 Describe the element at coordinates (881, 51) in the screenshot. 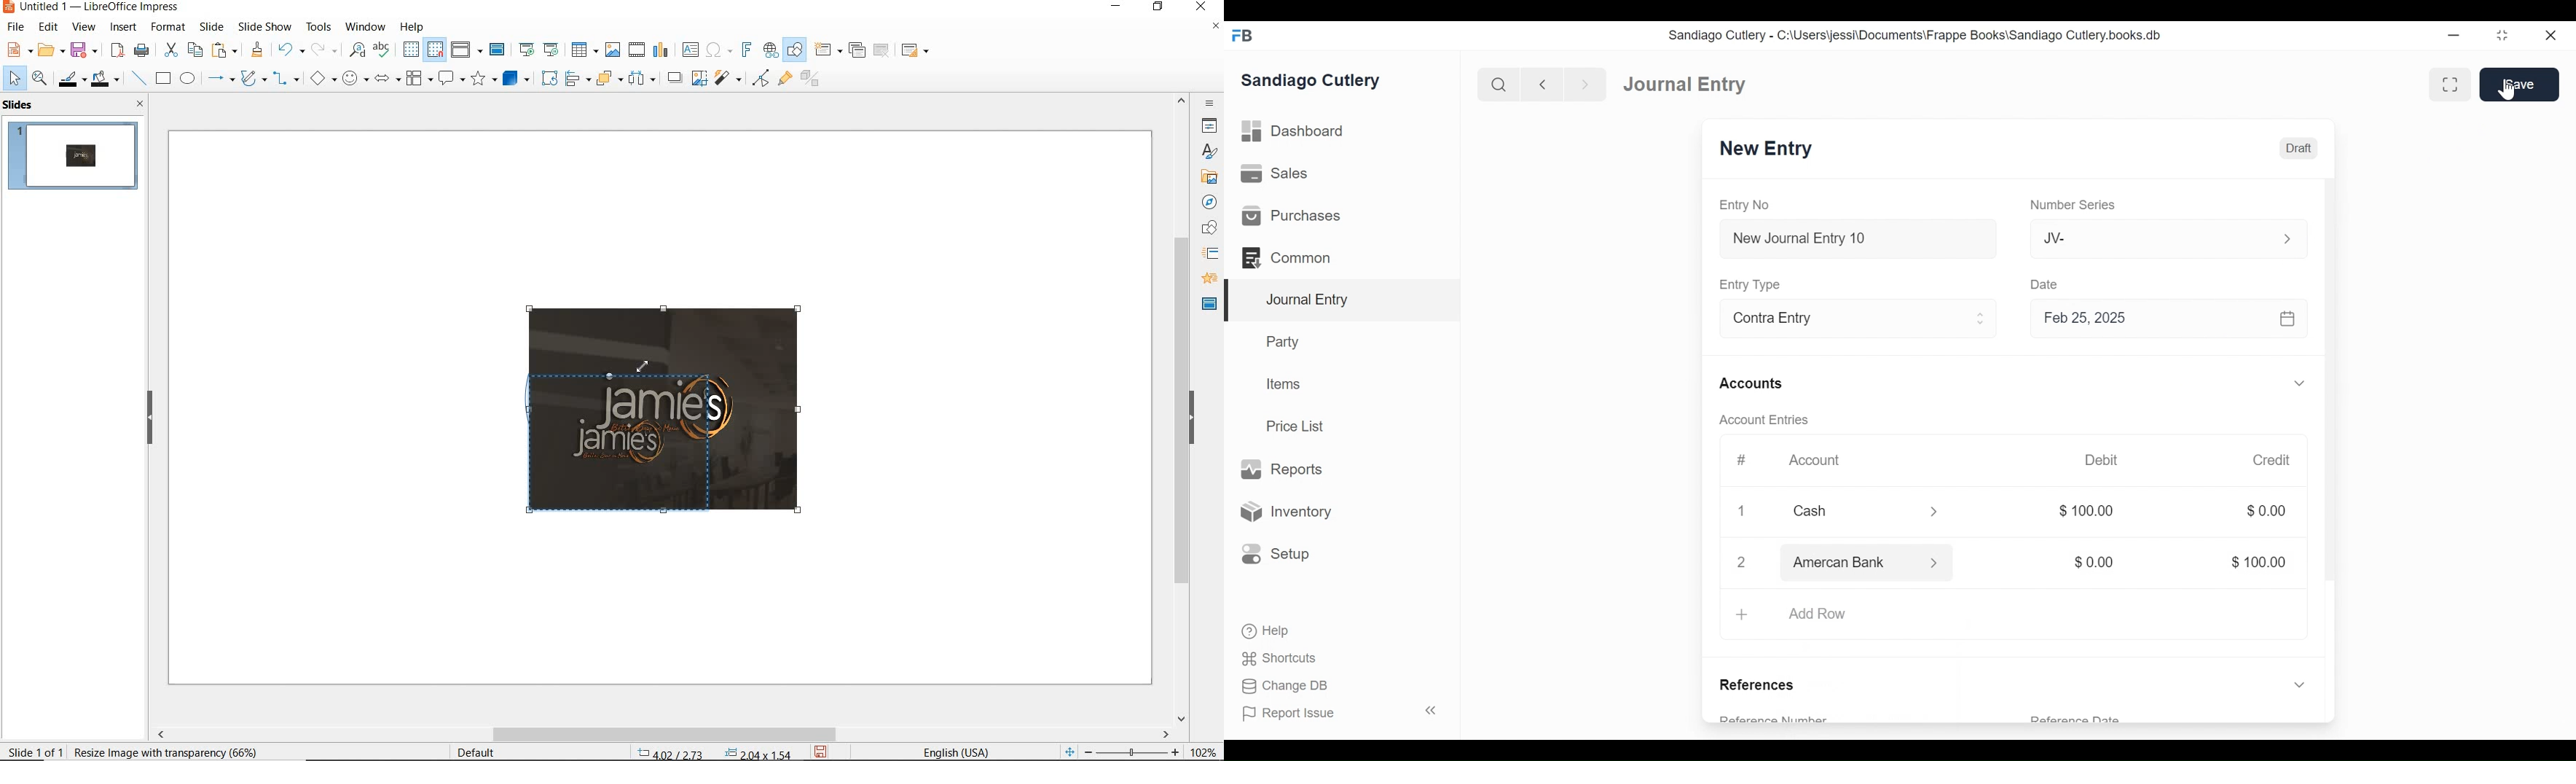

I see `delete slide` at that location.